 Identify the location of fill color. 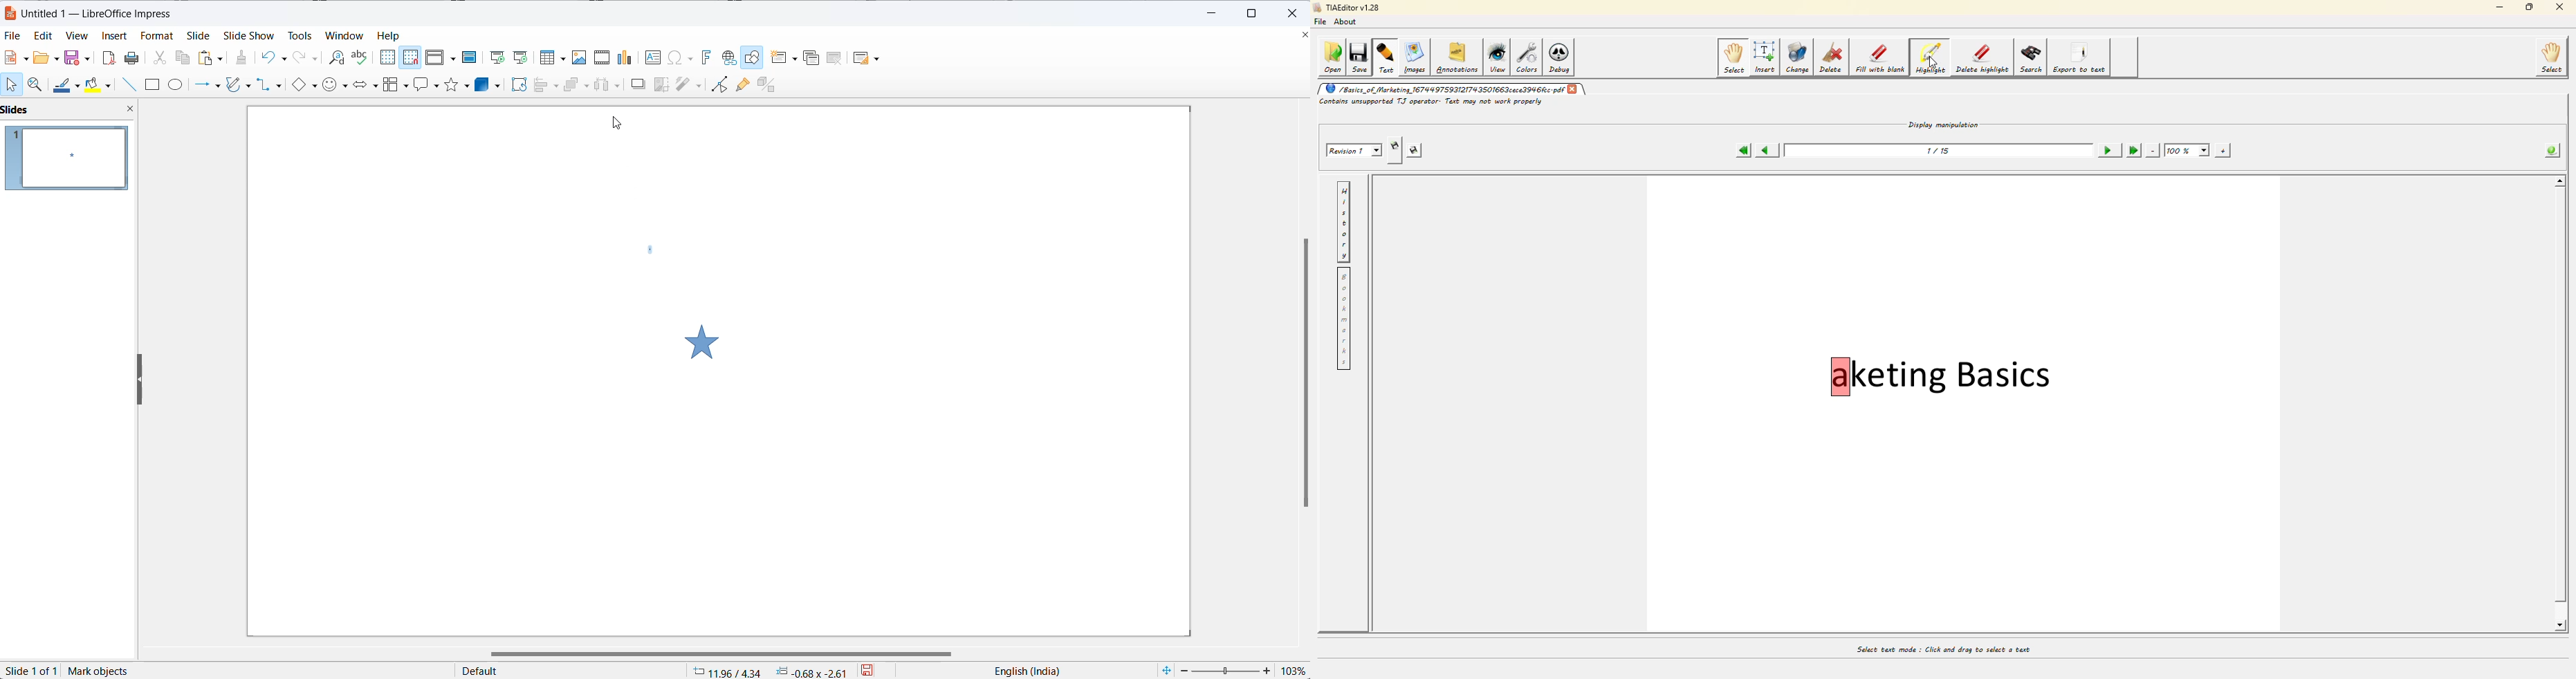
(102, 84).